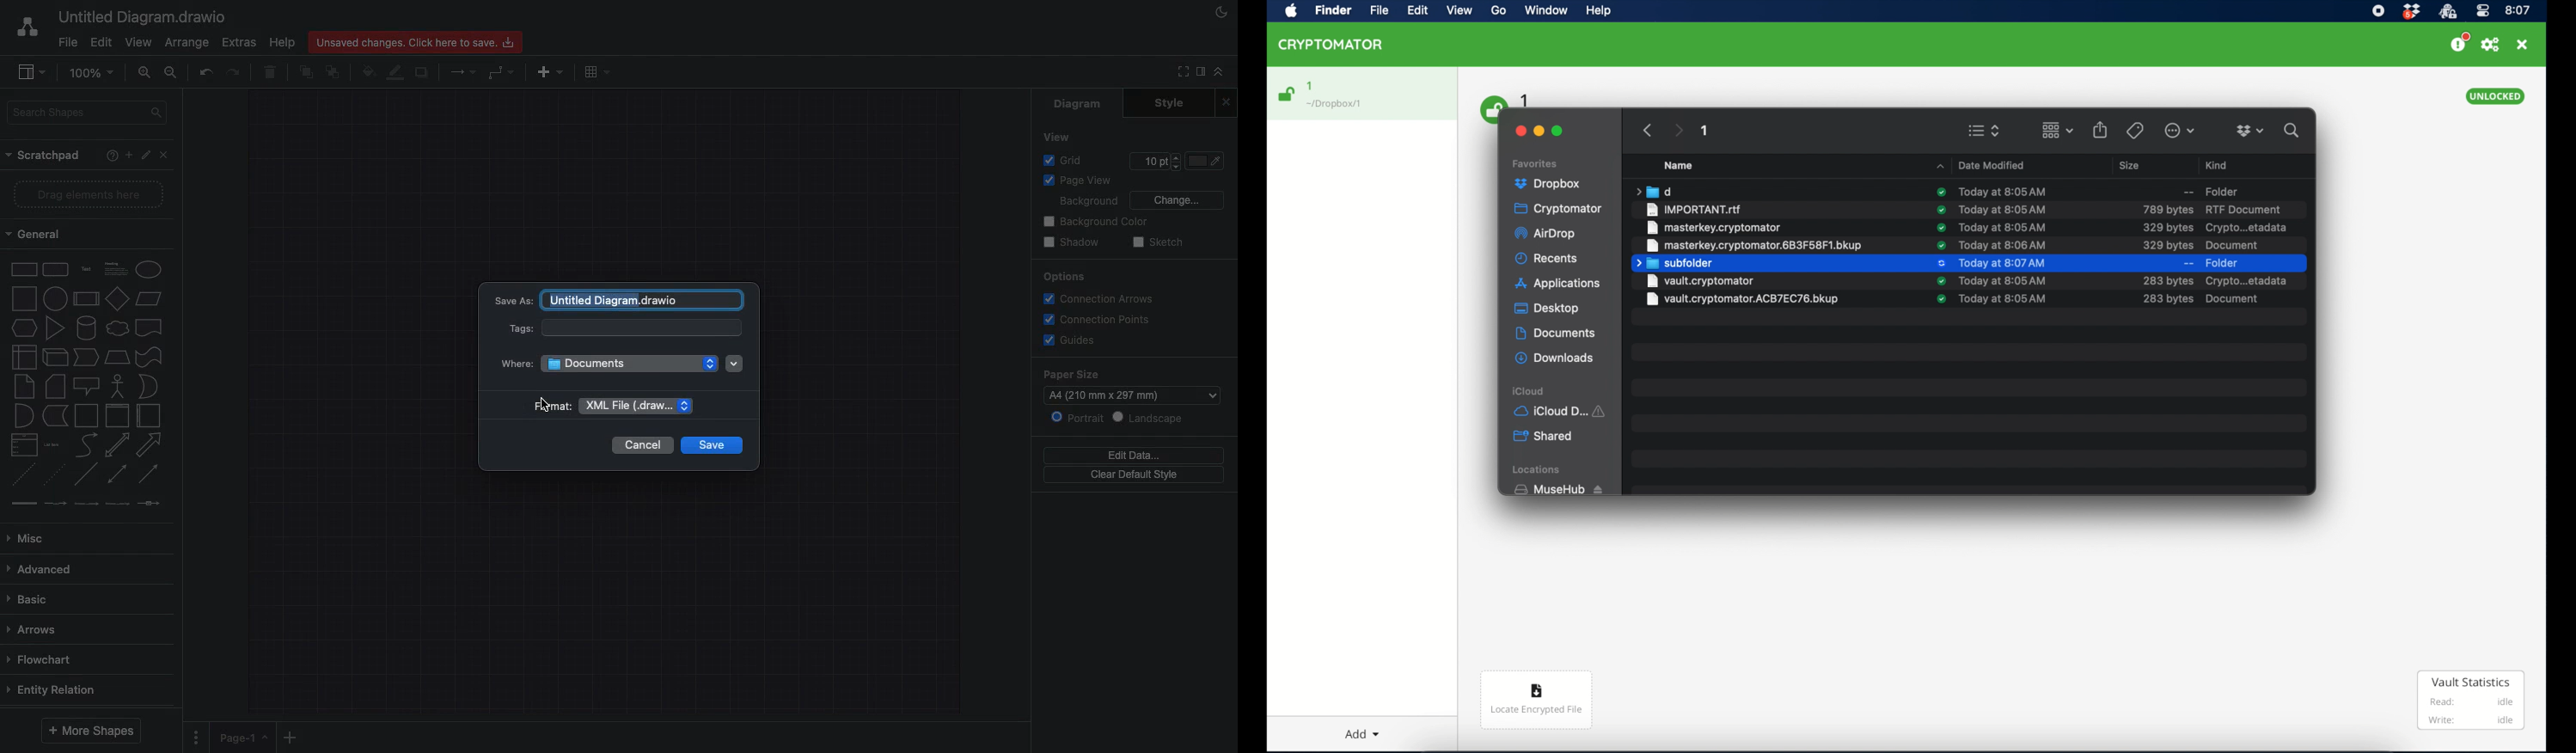 The height and width of the screenshot is (756, 2576). What do you see at coordinates (1645, 130) in the screenshot?
I see `backward` at bounding box center [1645, 130].